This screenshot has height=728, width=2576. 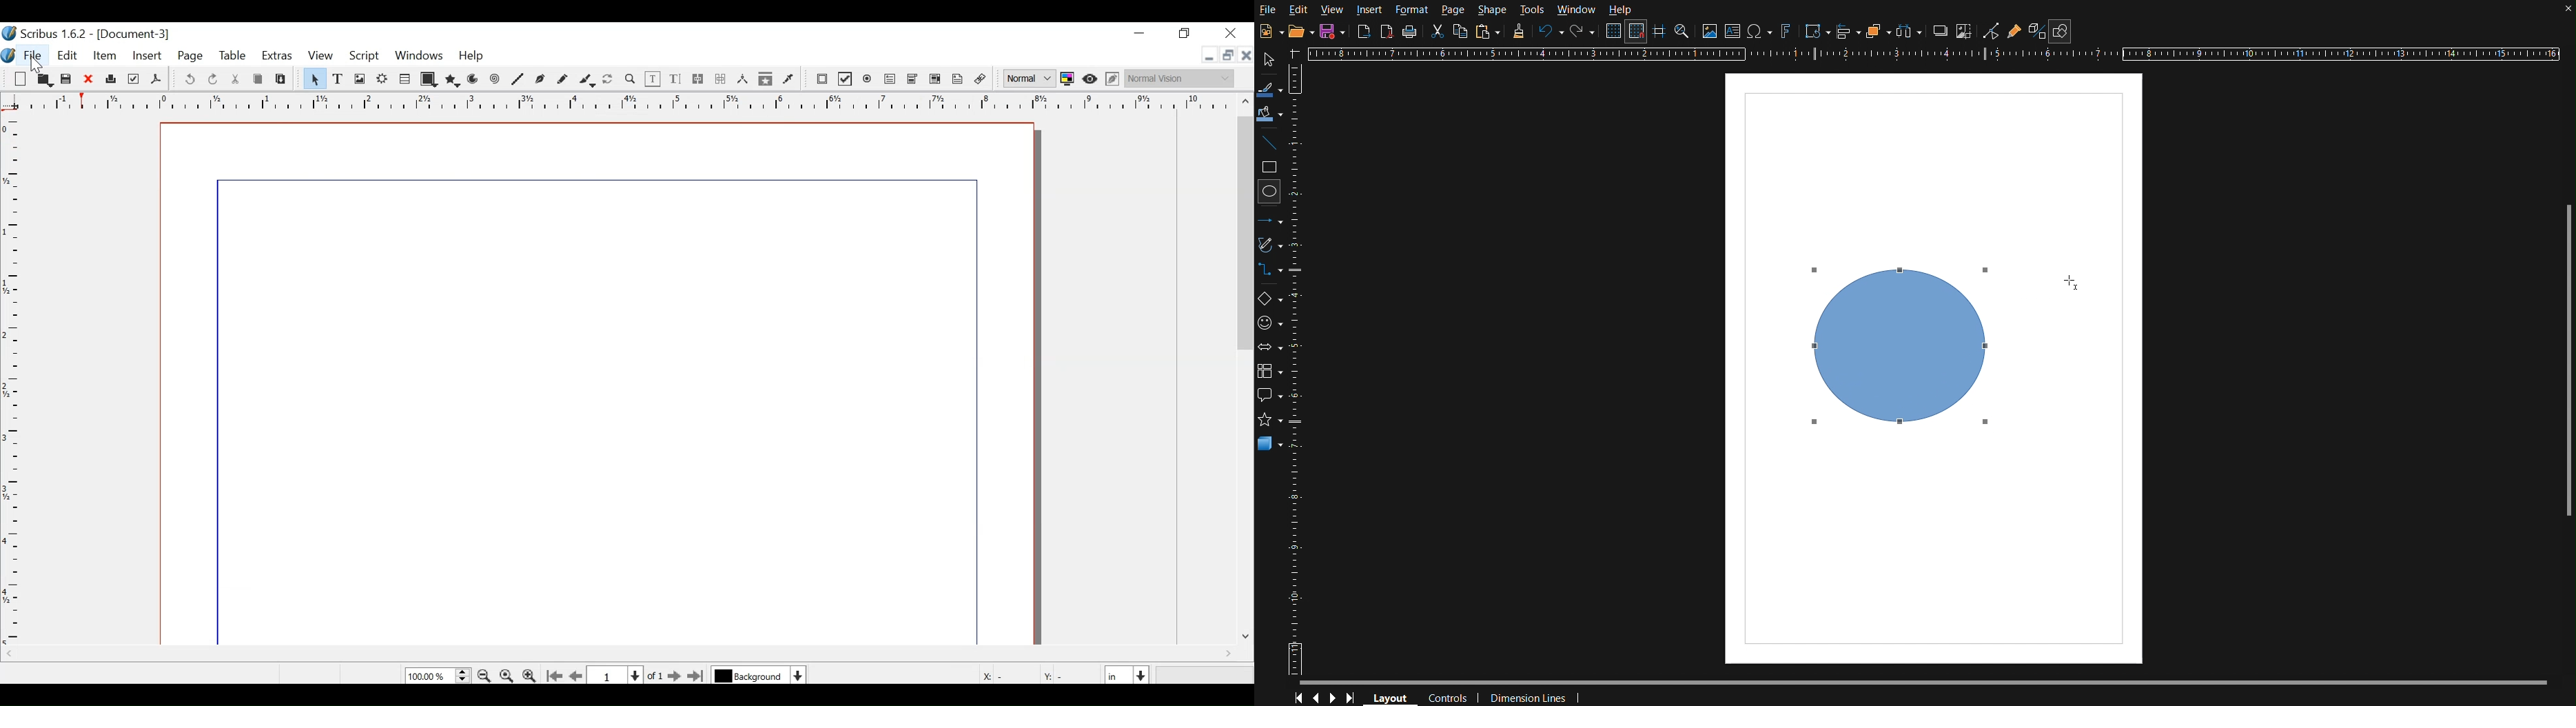 I want to click on minimize file, so click(x=1207, y=56).